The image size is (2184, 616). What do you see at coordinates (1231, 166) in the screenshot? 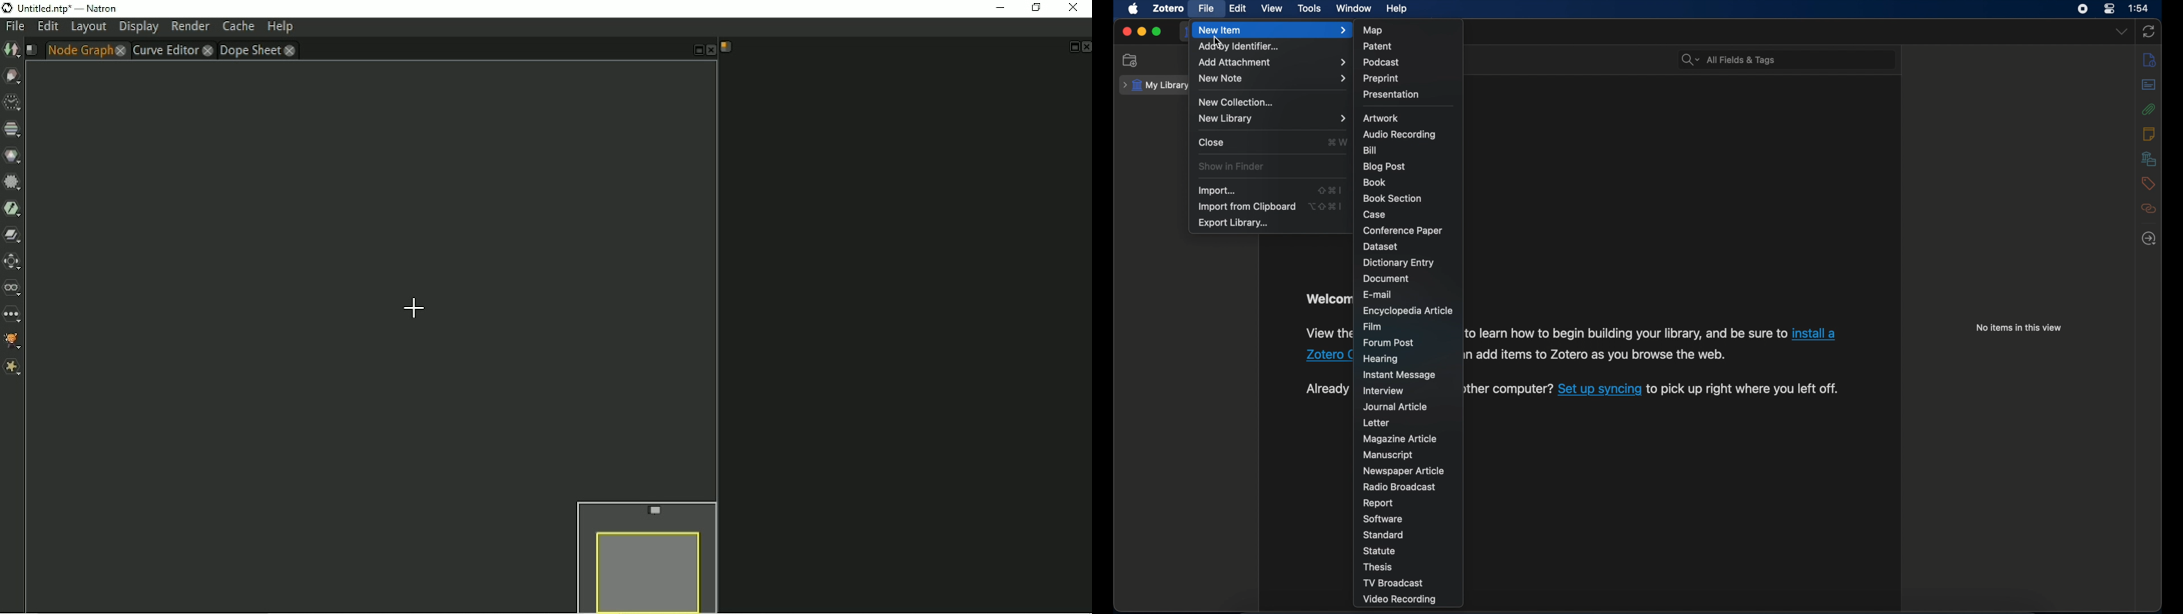
I see `show in finder` at bounding box center [1231, 166].